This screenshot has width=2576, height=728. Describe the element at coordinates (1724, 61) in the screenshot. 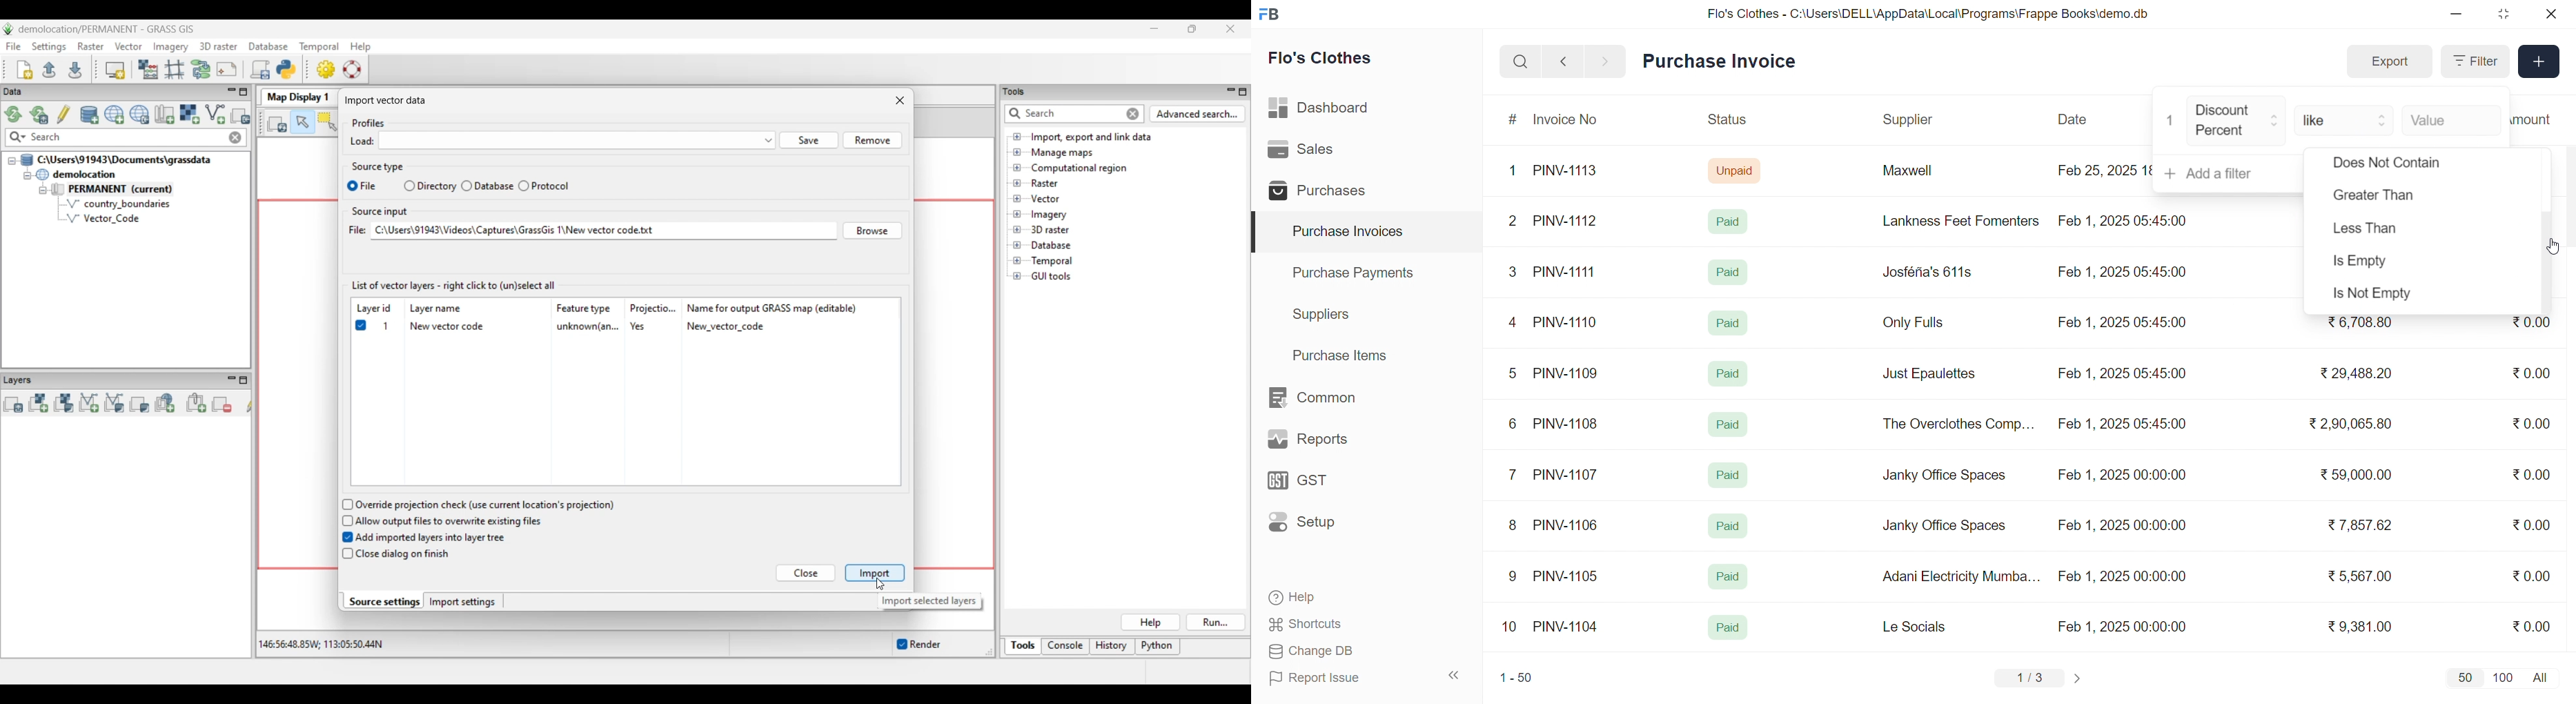

I see `Purchase Invoice` at that location.